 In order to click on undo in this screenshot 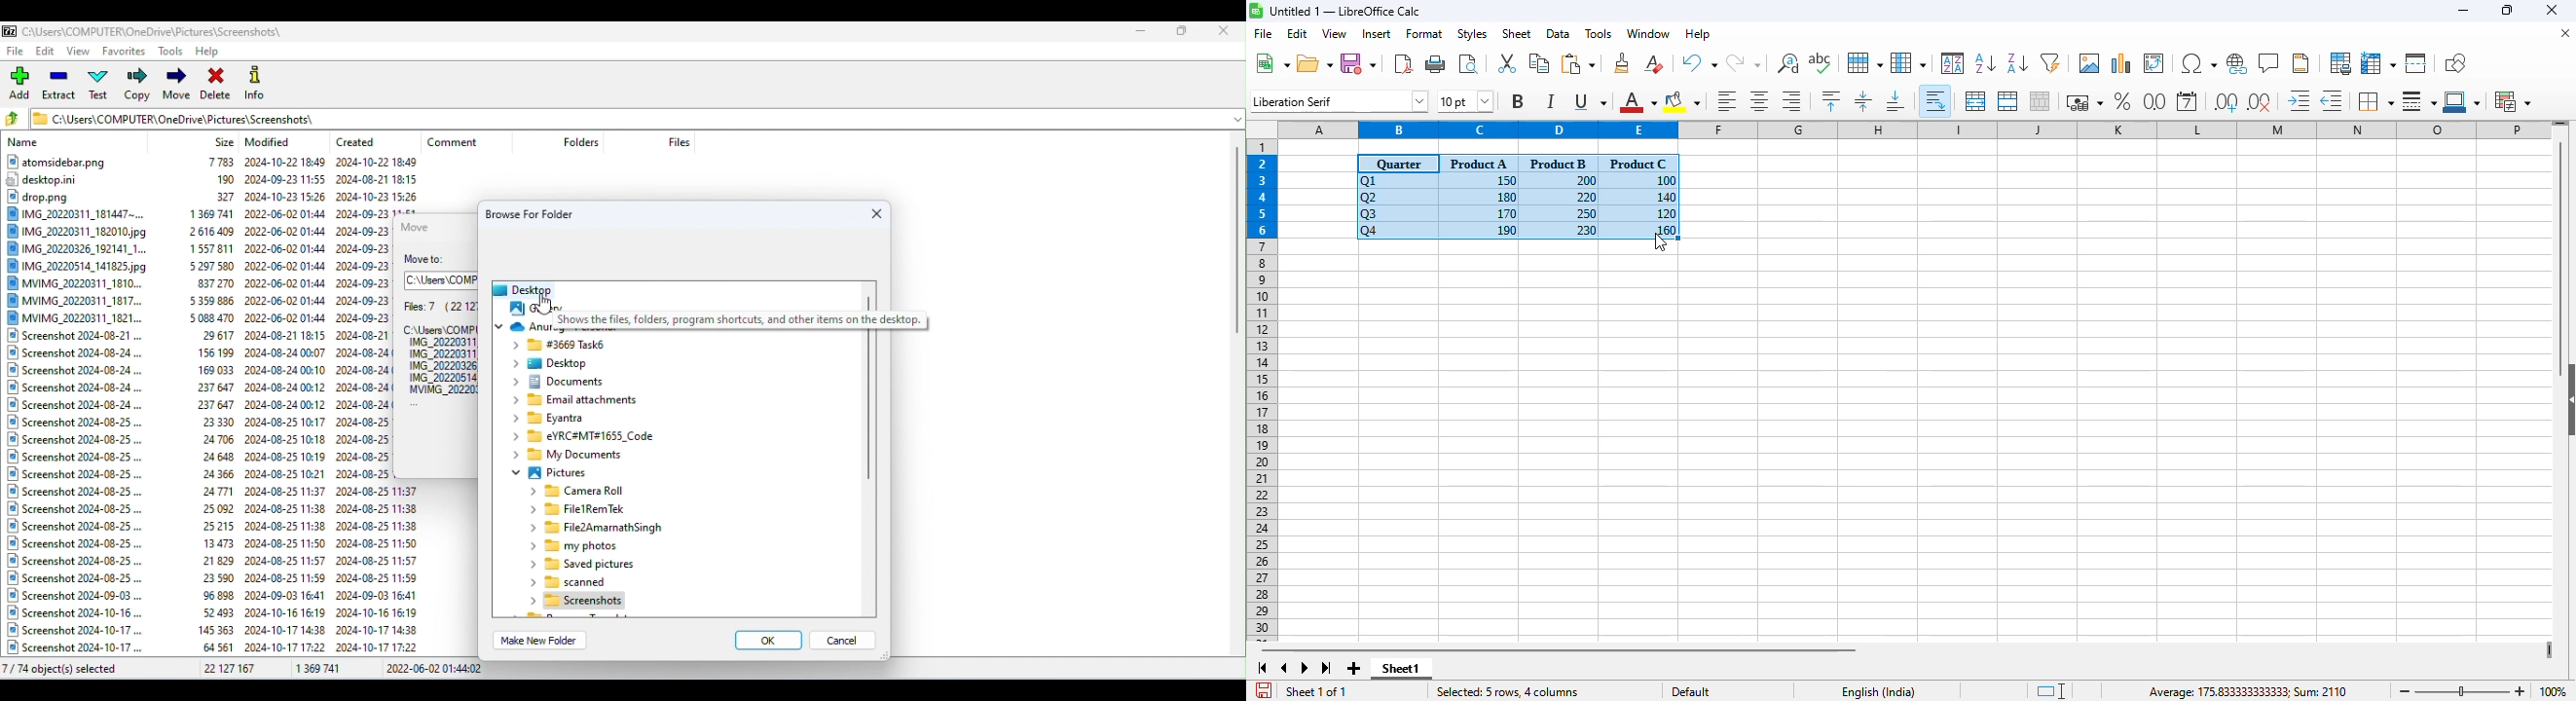, I will do `click(1699, 63)`.